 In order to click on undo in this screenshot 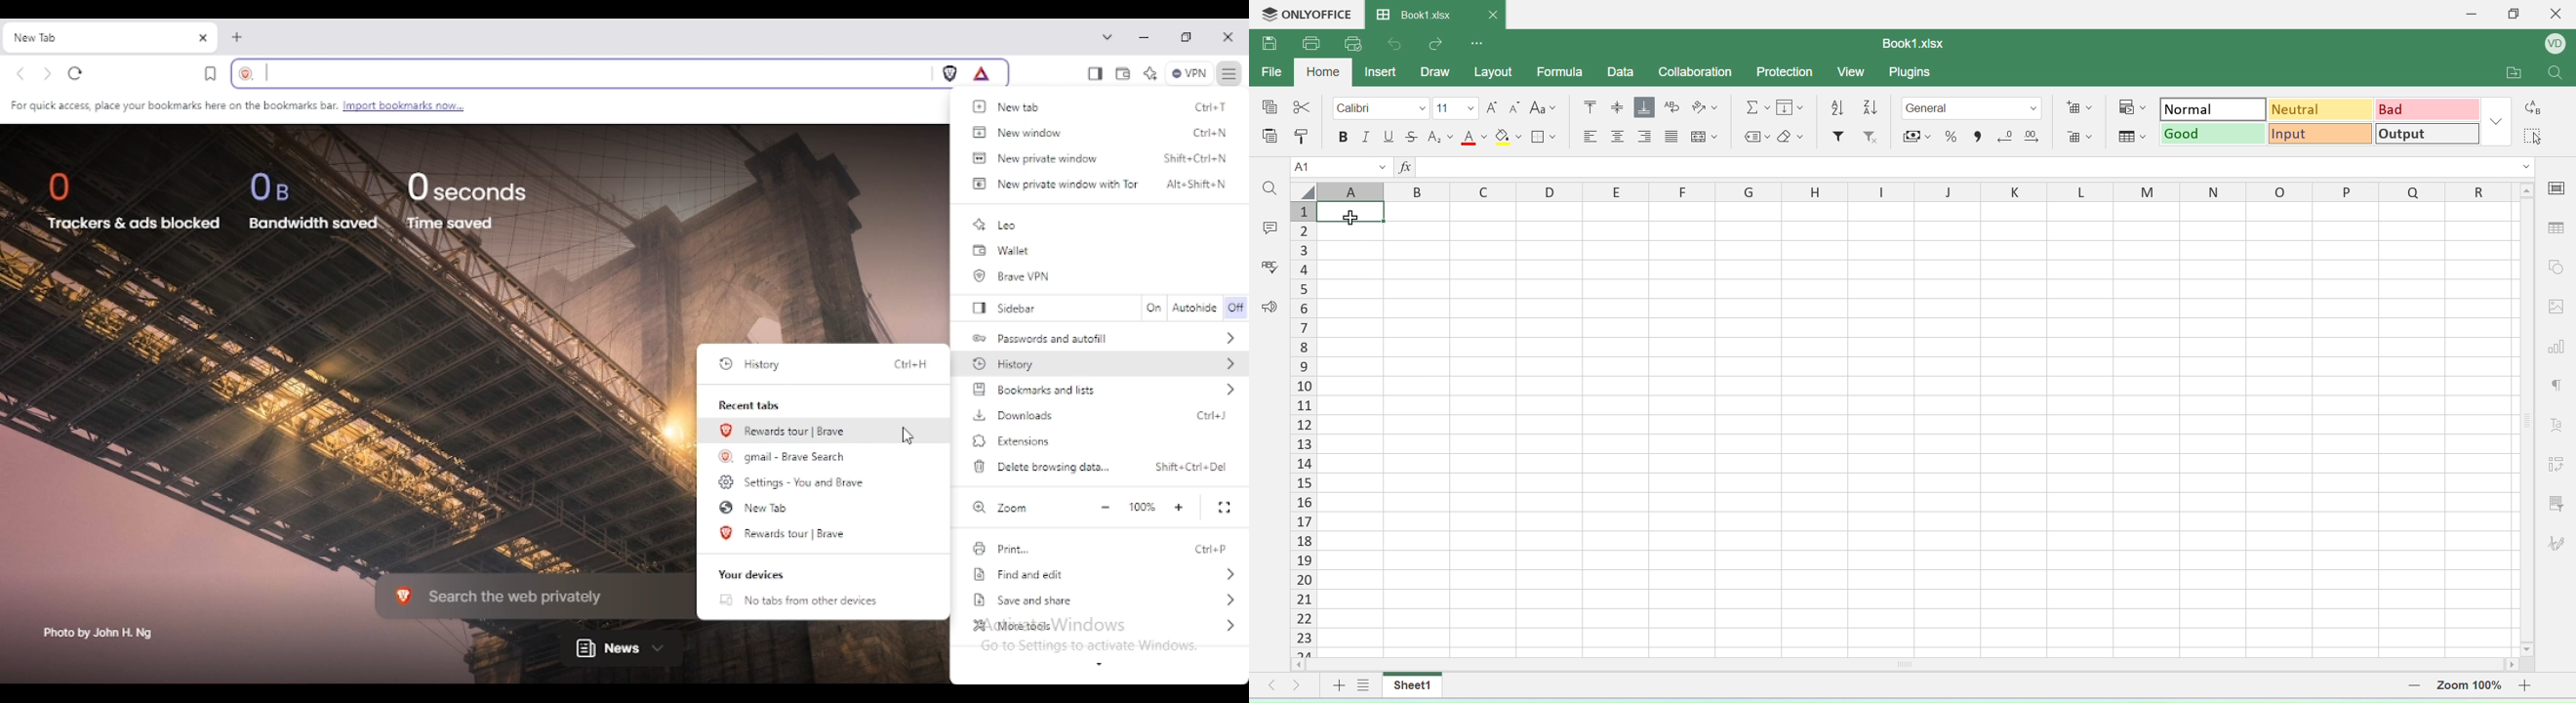, I will do `click(1400, 42)`.